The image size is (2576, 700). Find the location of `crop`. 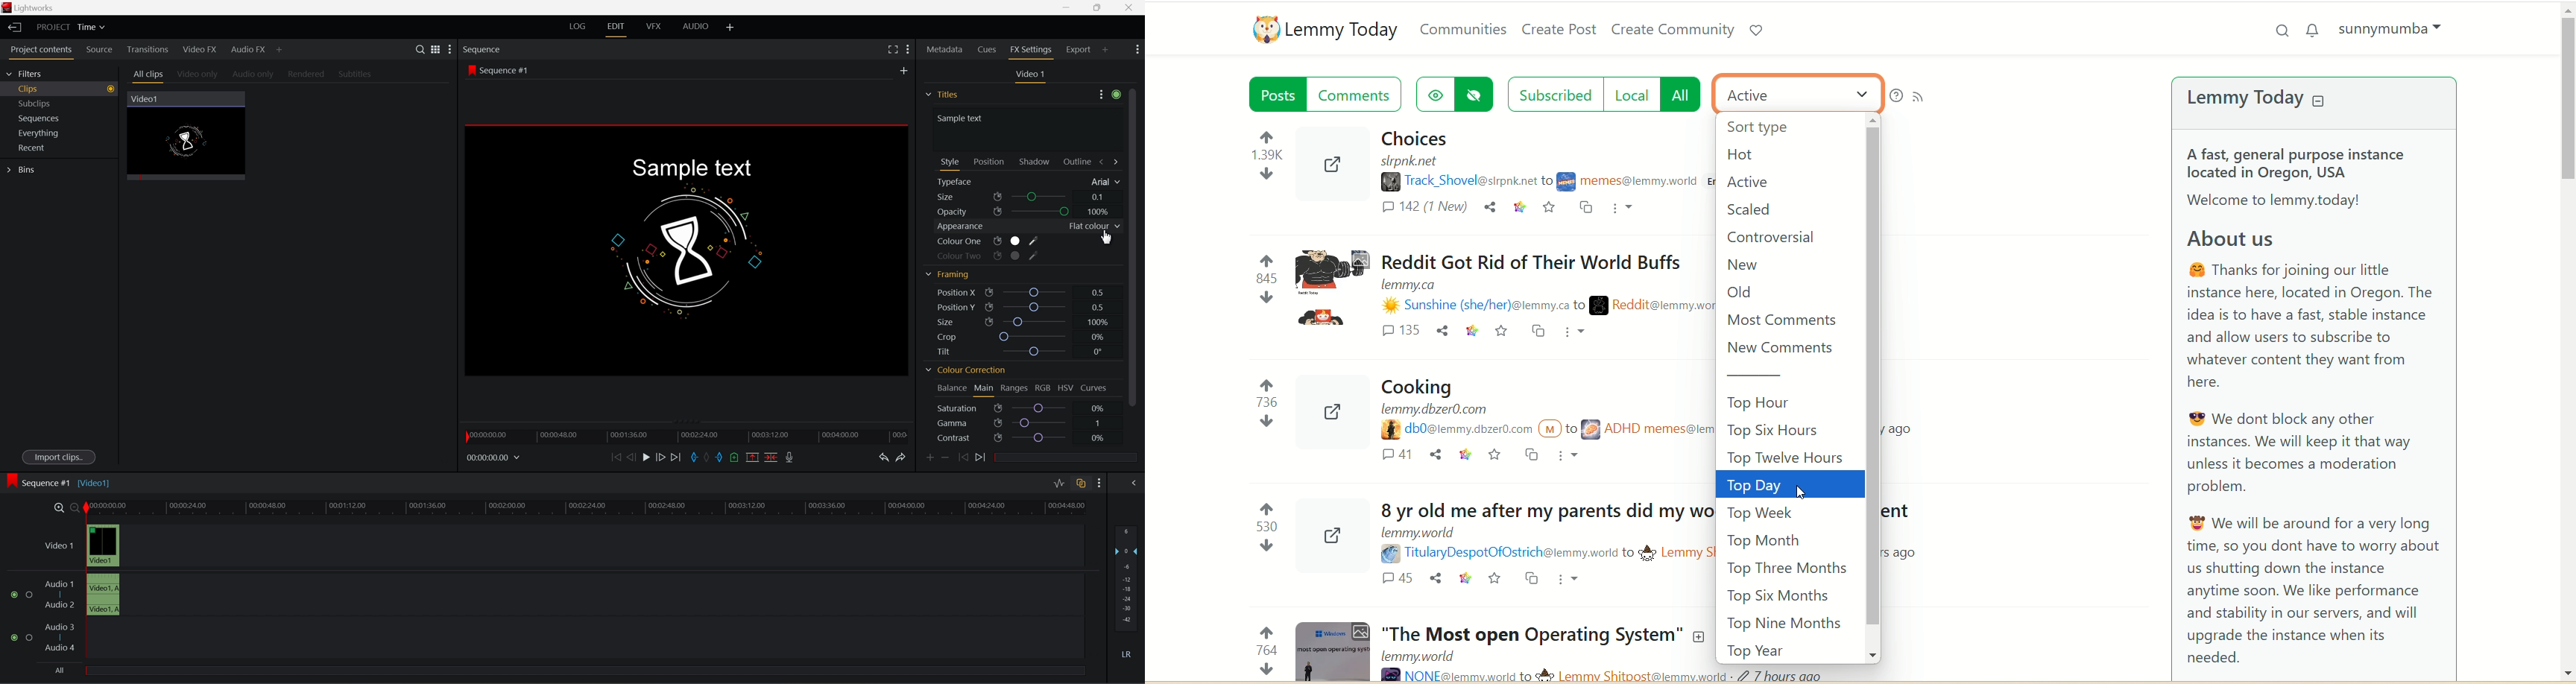

crop is located at coordinates (949, 337).